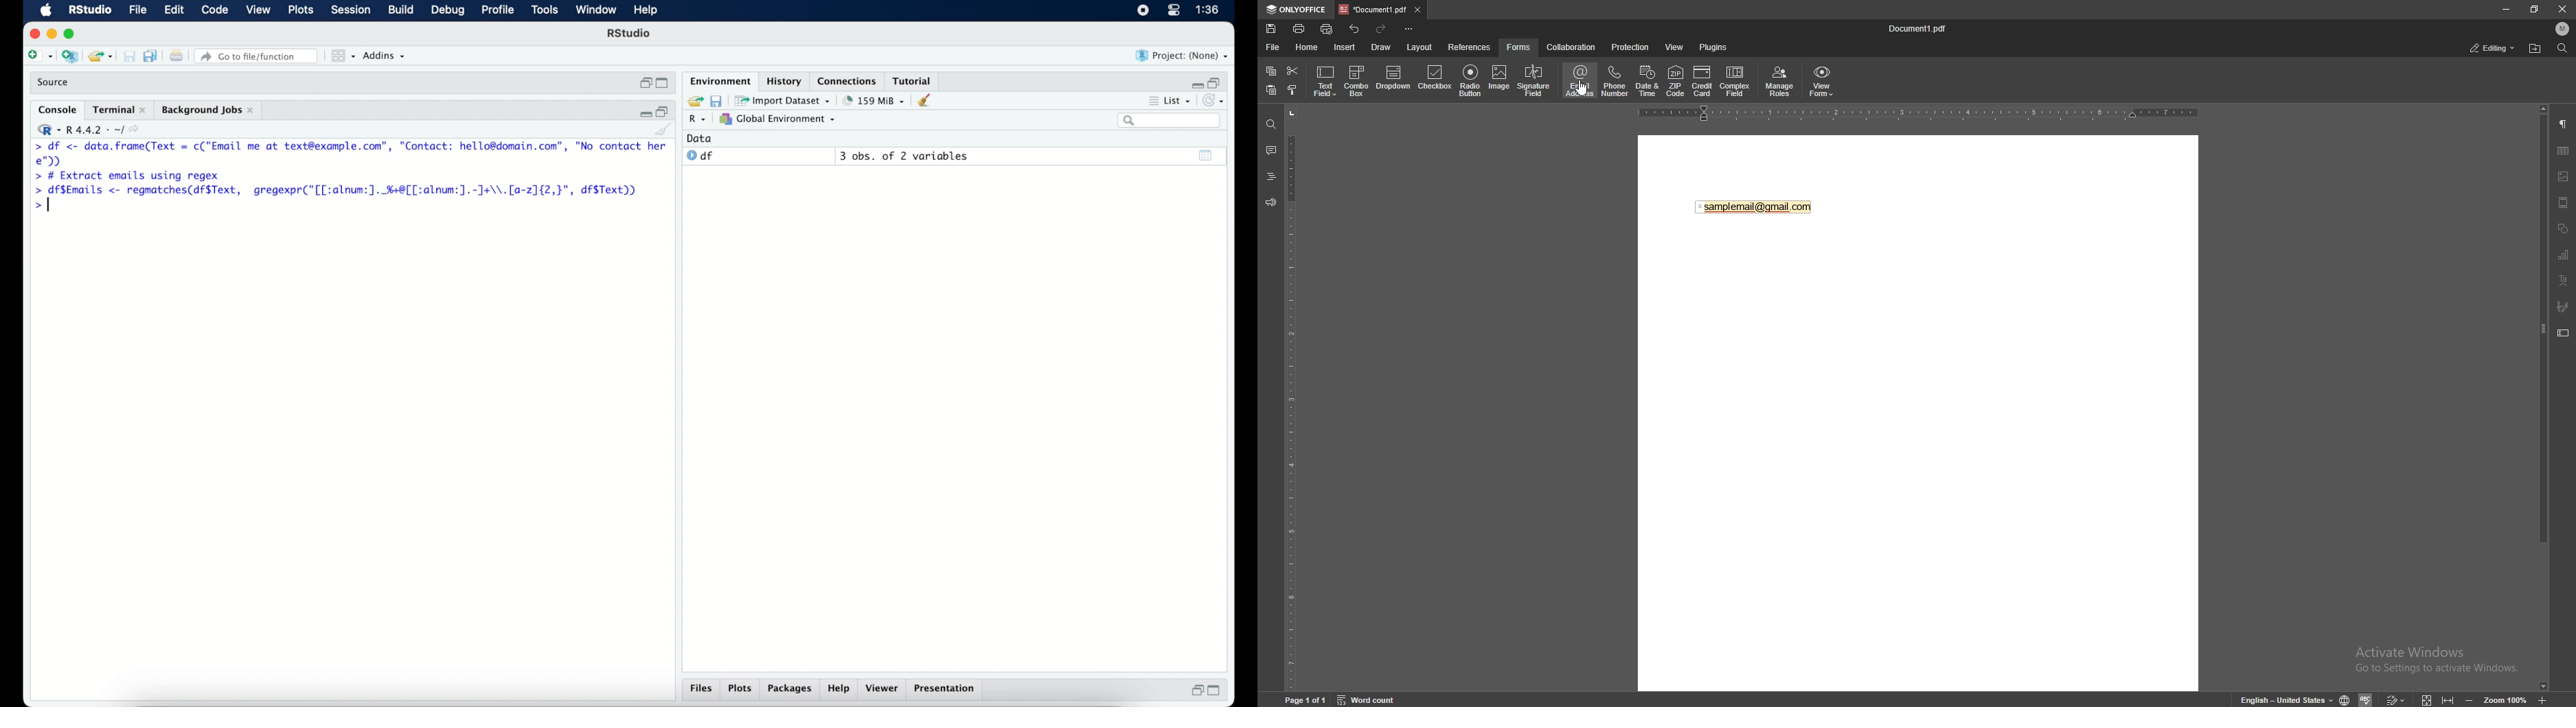  Describe the element at coordinates (789, 689) in the screenshot. I see `packages` at that location.